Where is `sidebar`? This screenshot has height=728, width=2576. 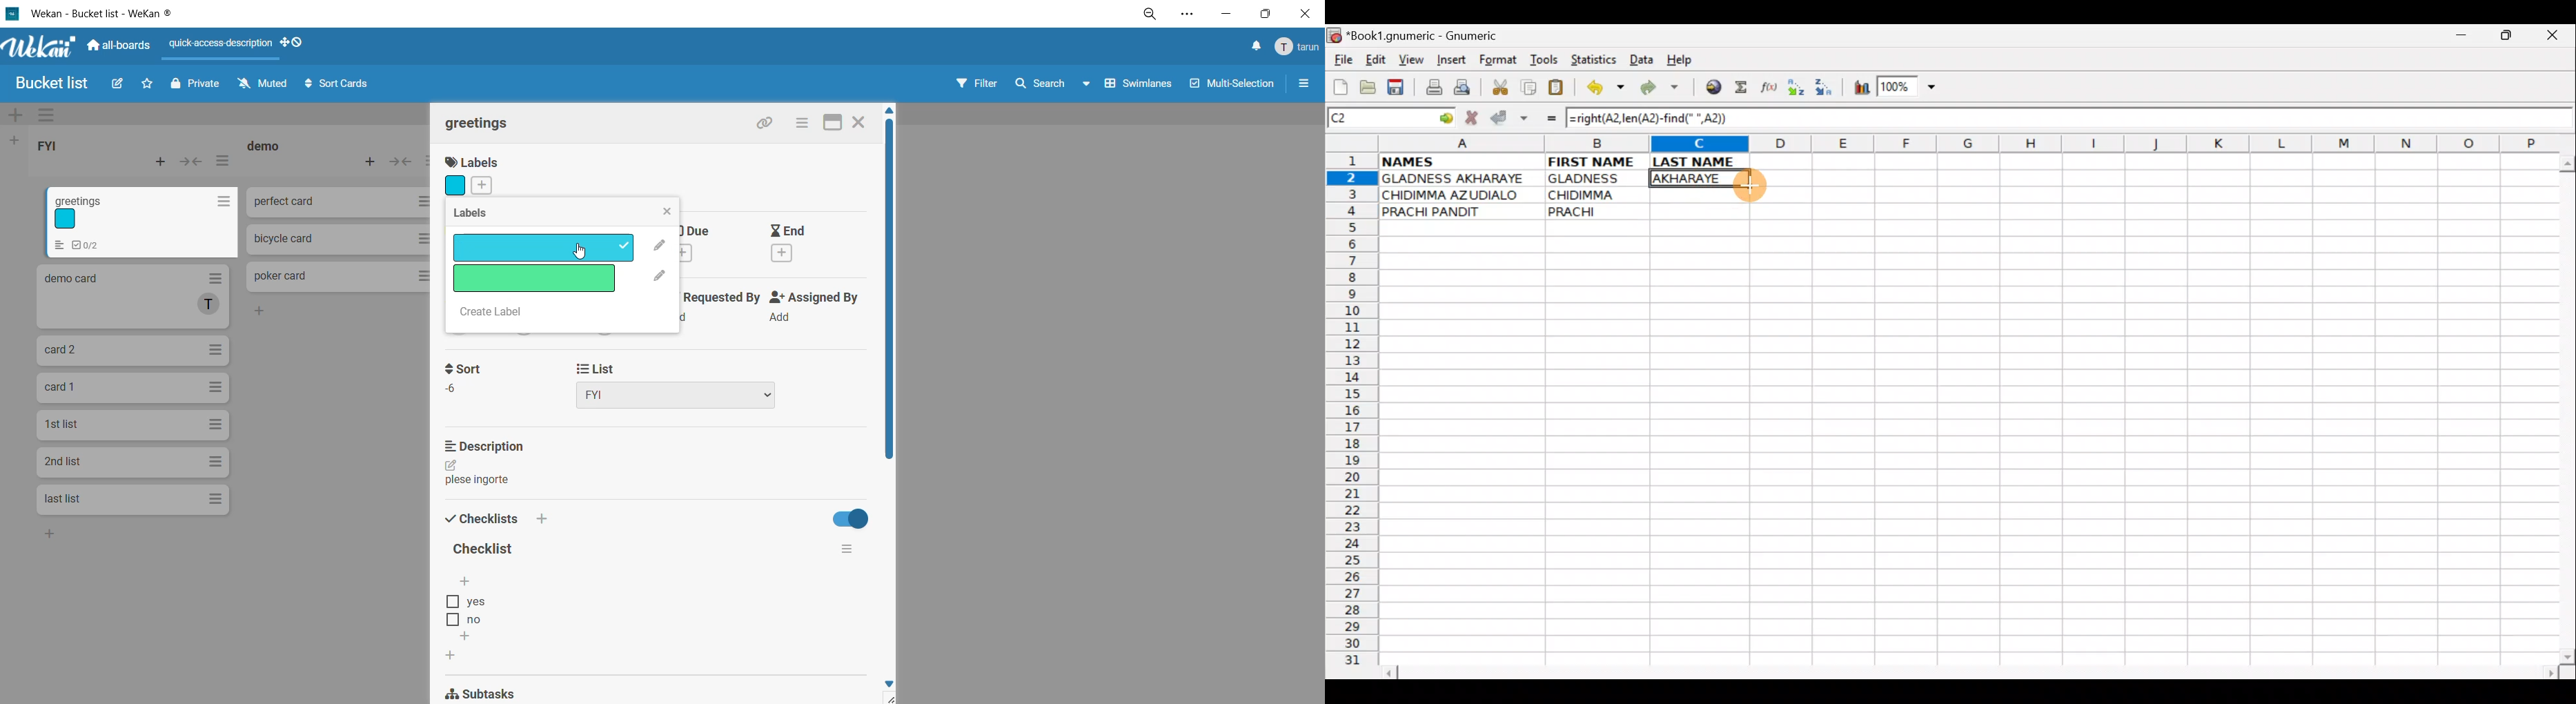 sidebar is located at coordinates (1305, 84).